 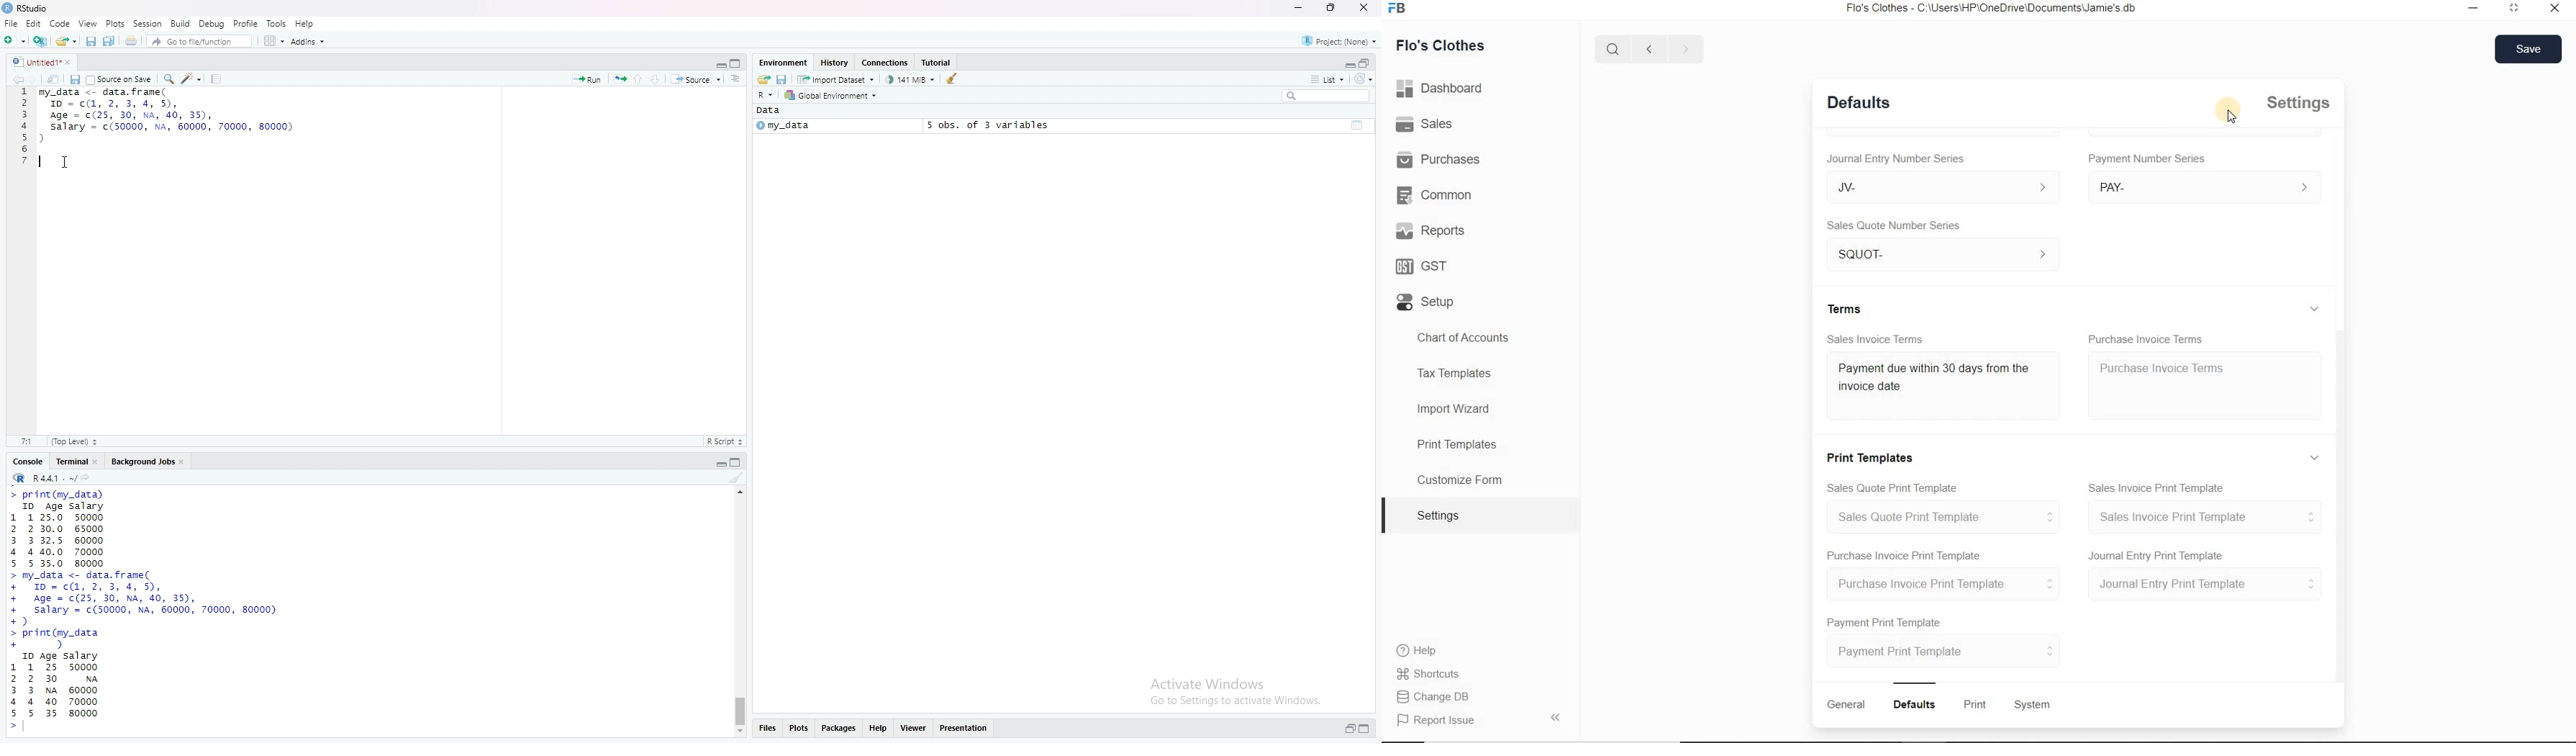 I want to click on Defaults, so click(x=1859, y=102).